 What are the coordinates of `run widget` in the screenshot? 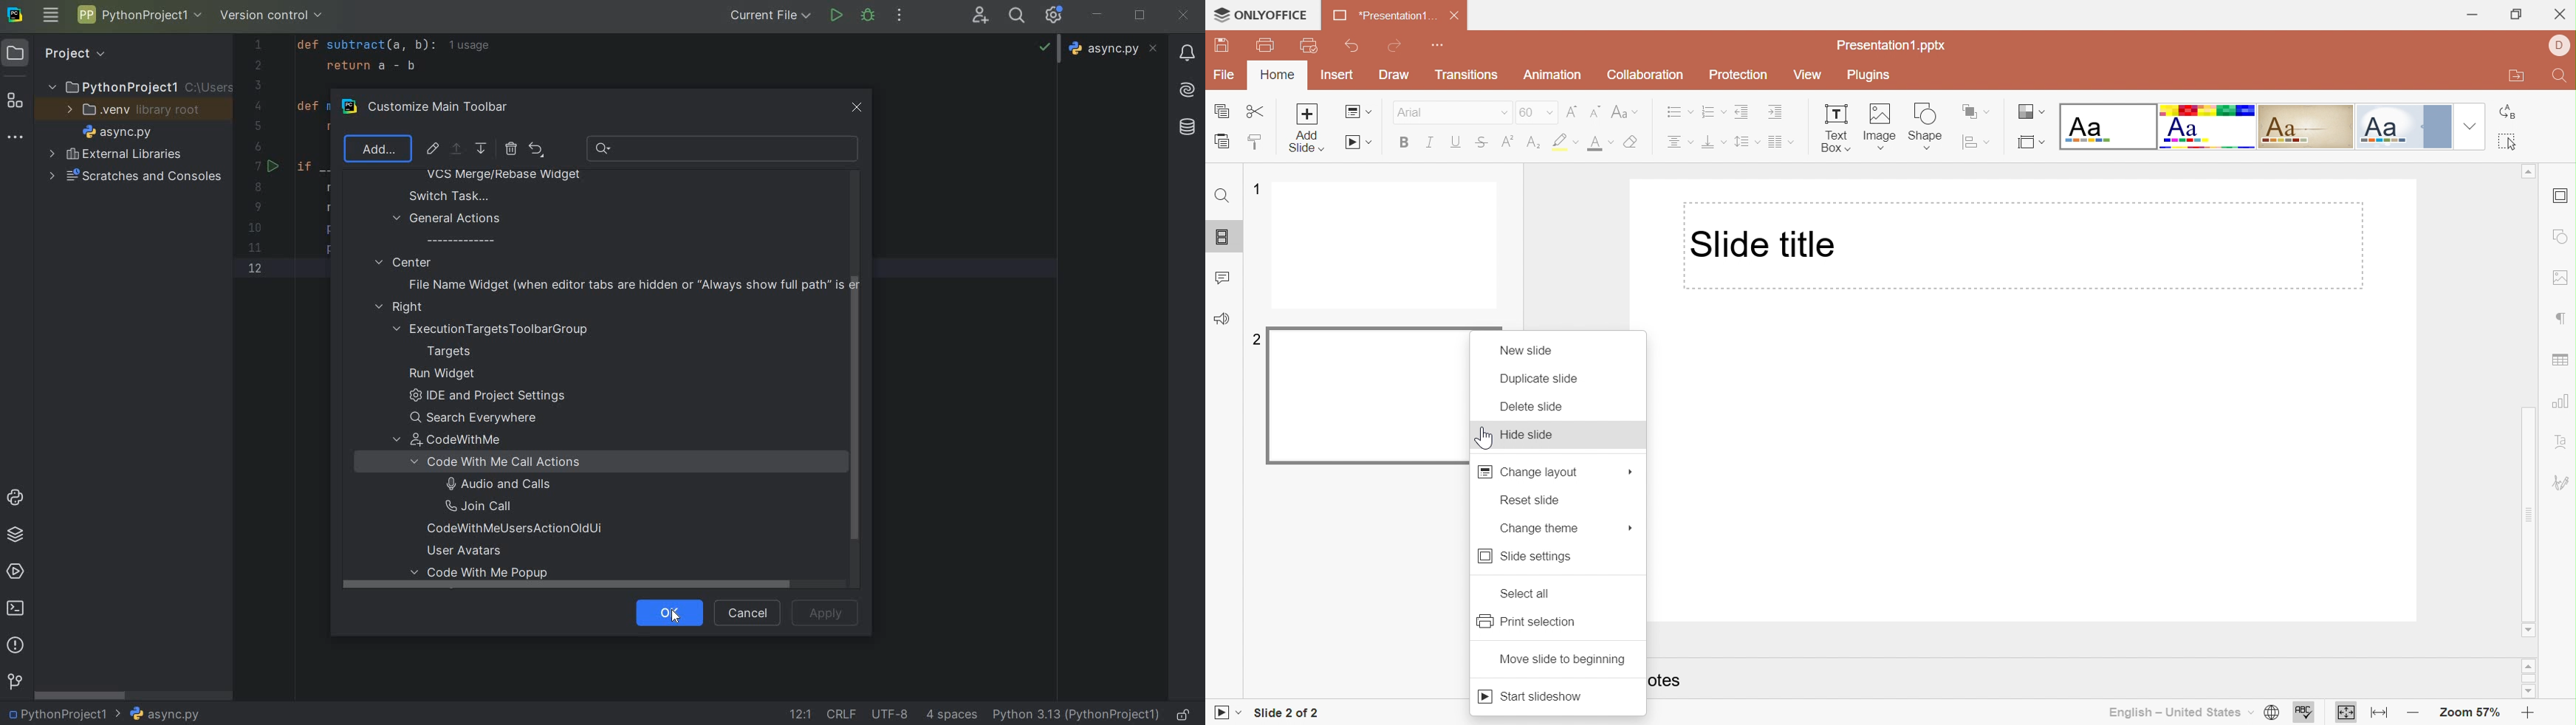 It's located at (442, 374).